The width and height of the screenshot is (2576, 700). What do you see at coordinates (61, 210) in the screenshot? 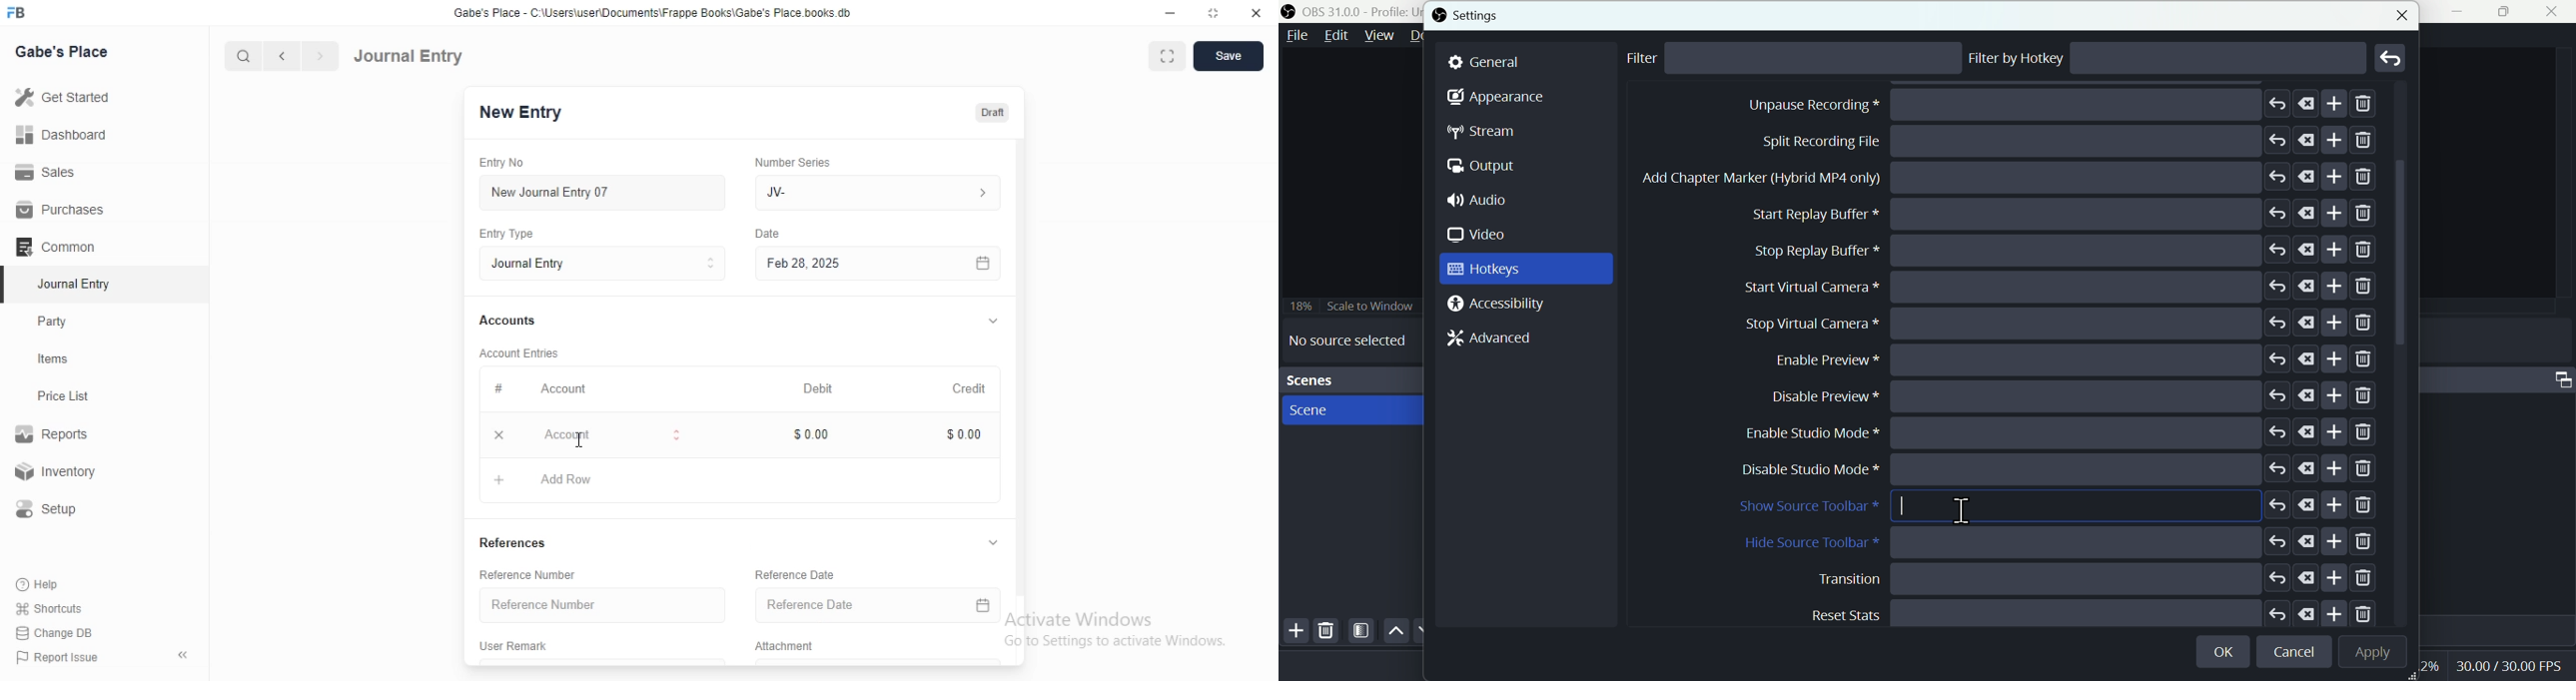
I see `Purchases` at bounding box center [61, 210].